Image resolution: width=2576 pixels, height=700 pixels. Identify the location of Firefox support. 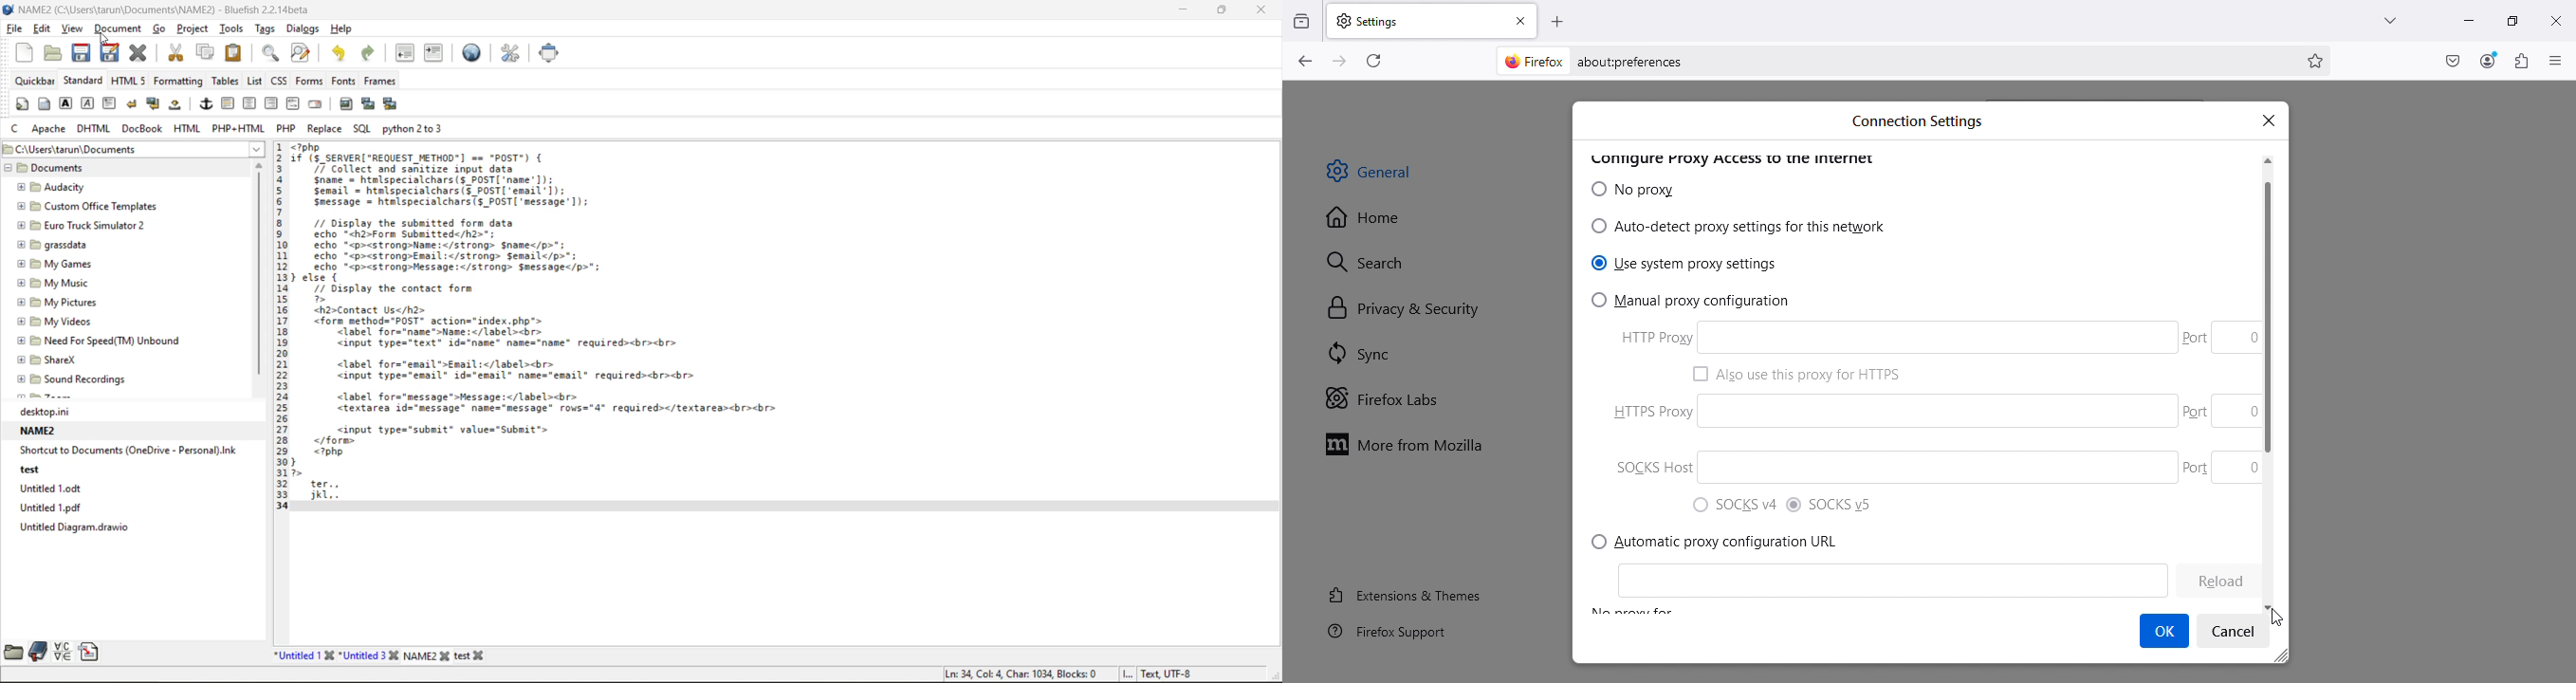
(1389, 636).